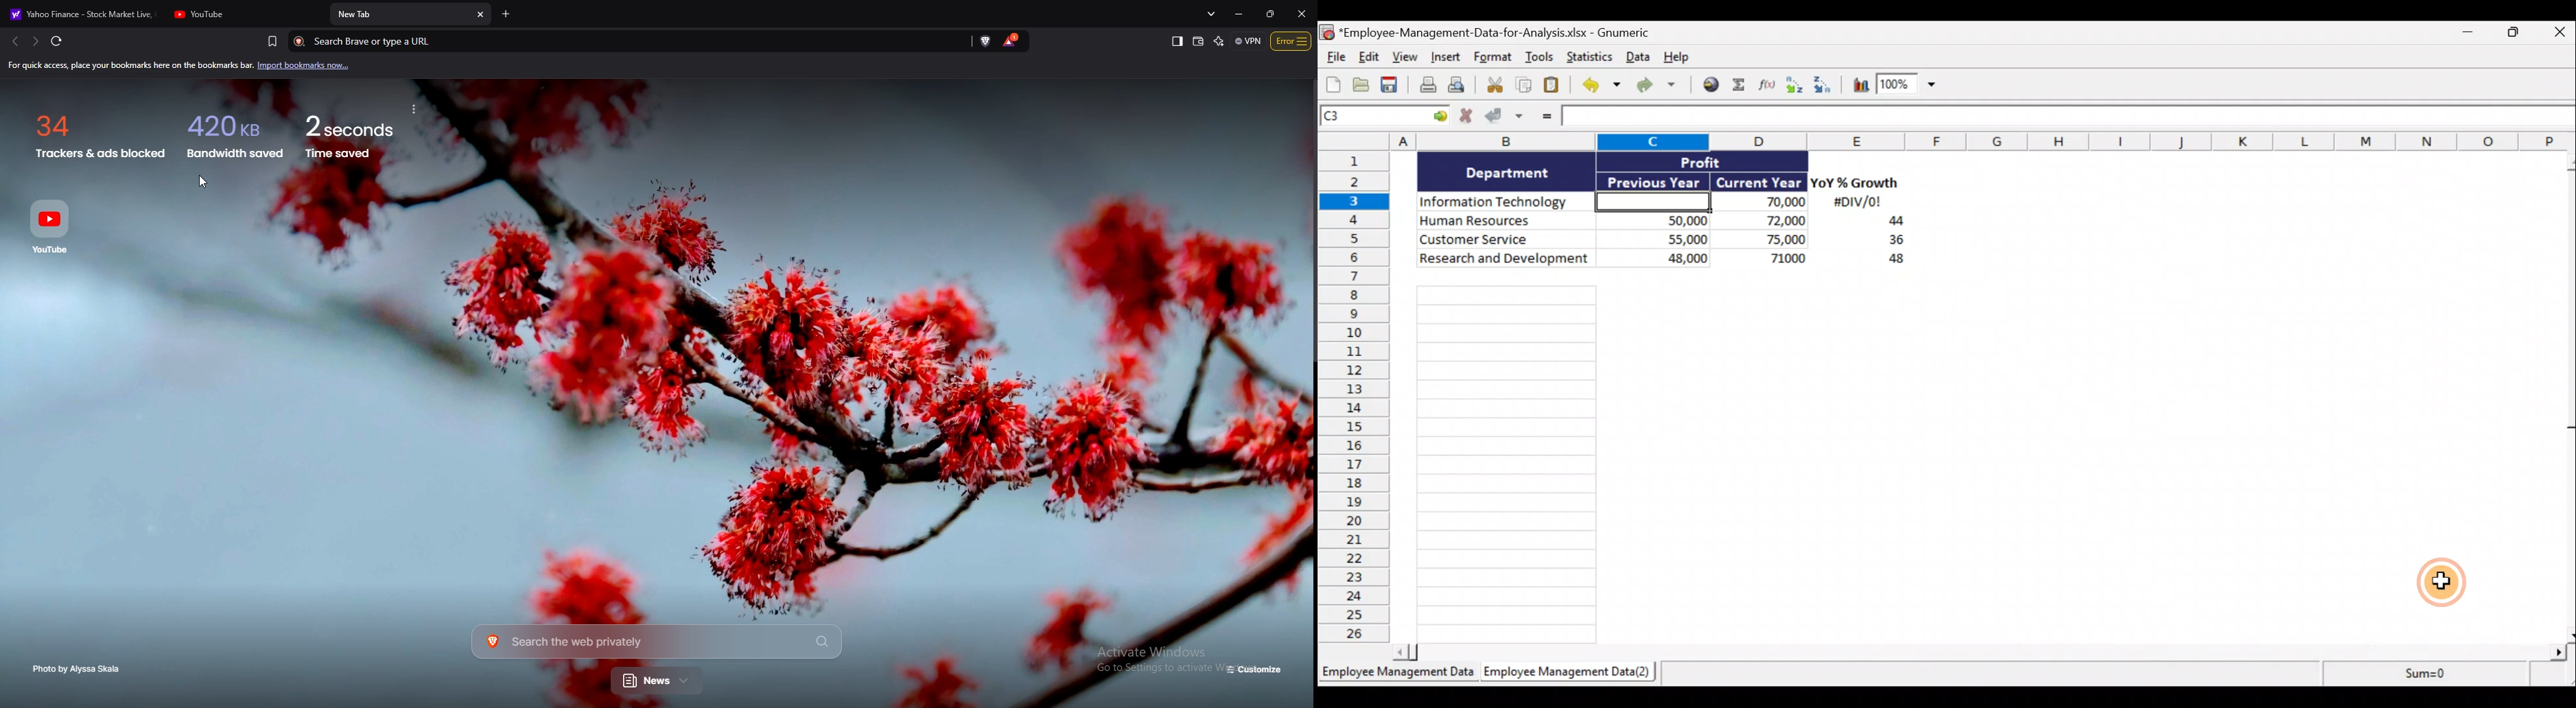 The width and height of the screenshot is (2576, 728). I want to click on Information Technology, so click(1506, 203).